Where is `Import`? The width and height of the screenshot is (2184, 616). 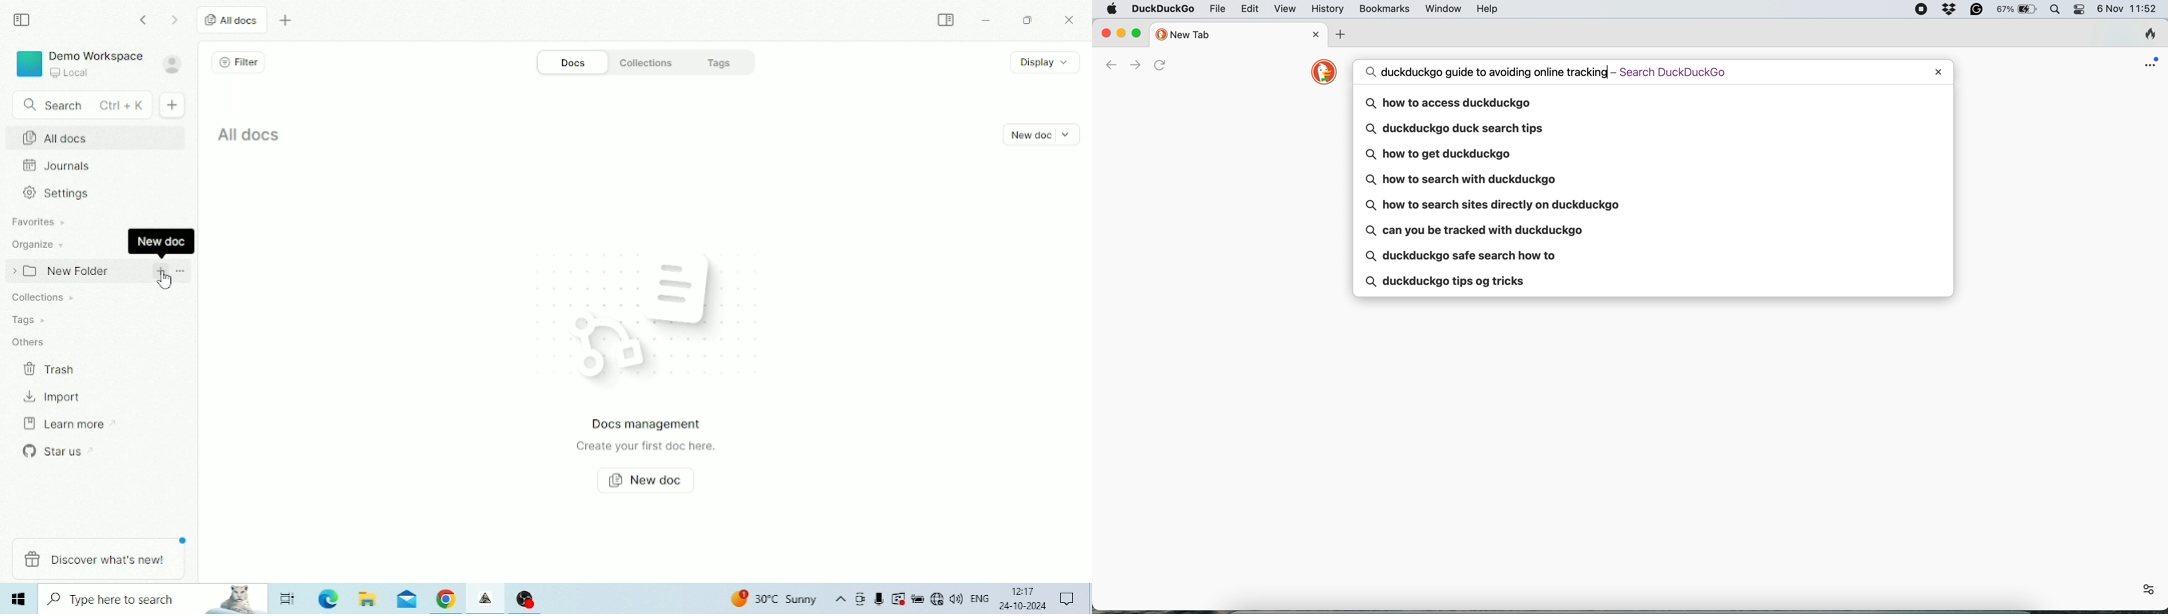
Import is located at coordinates (54, 396).